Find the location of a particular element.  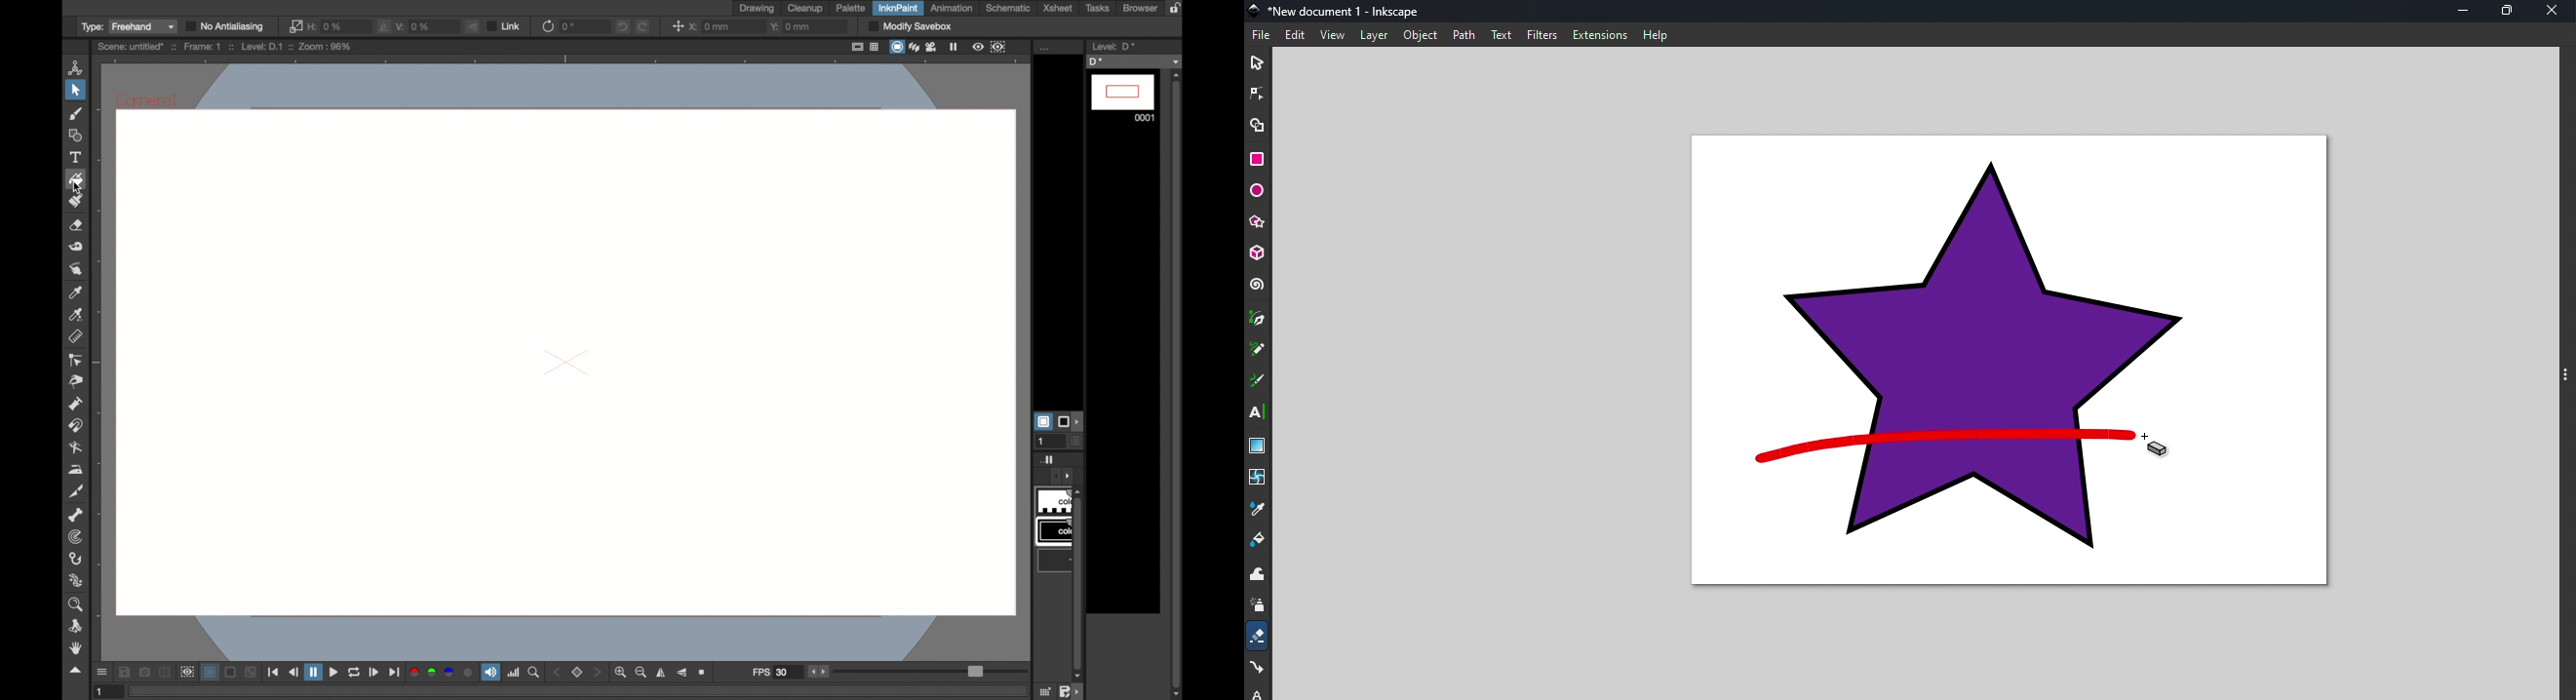

spray tool is located at coordinates (1259, 607).